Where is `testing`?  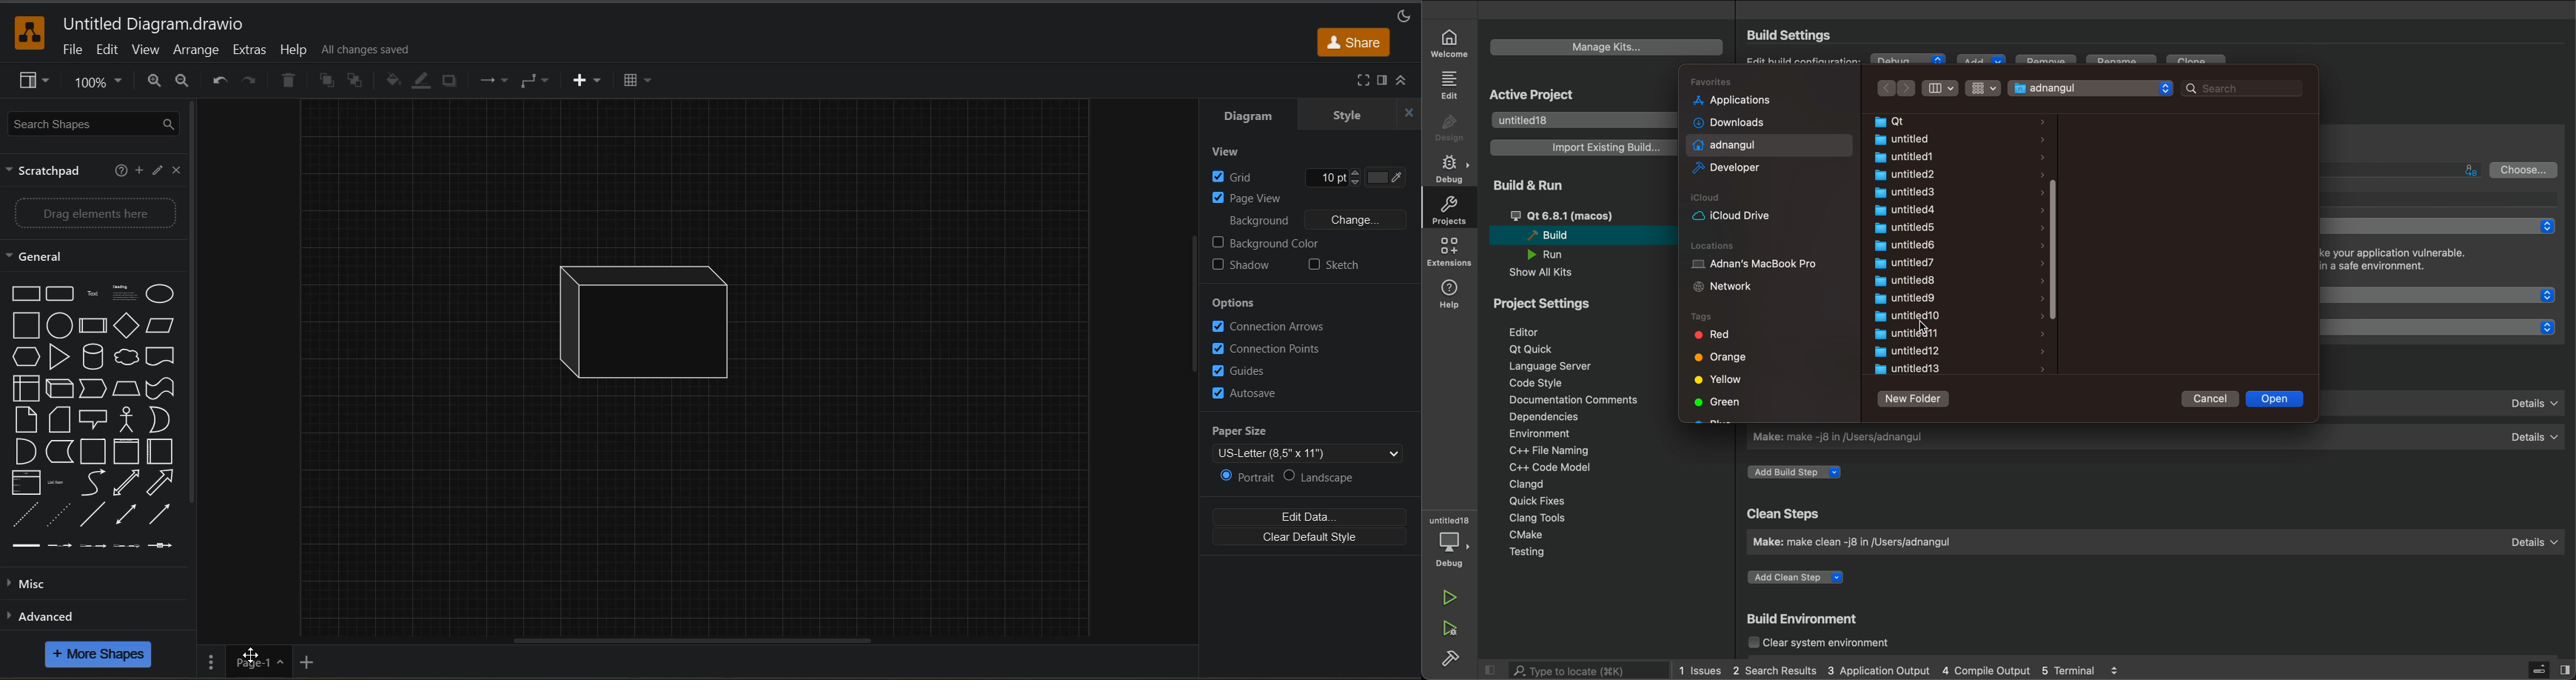 testing is located at coordinates (1528, 552).